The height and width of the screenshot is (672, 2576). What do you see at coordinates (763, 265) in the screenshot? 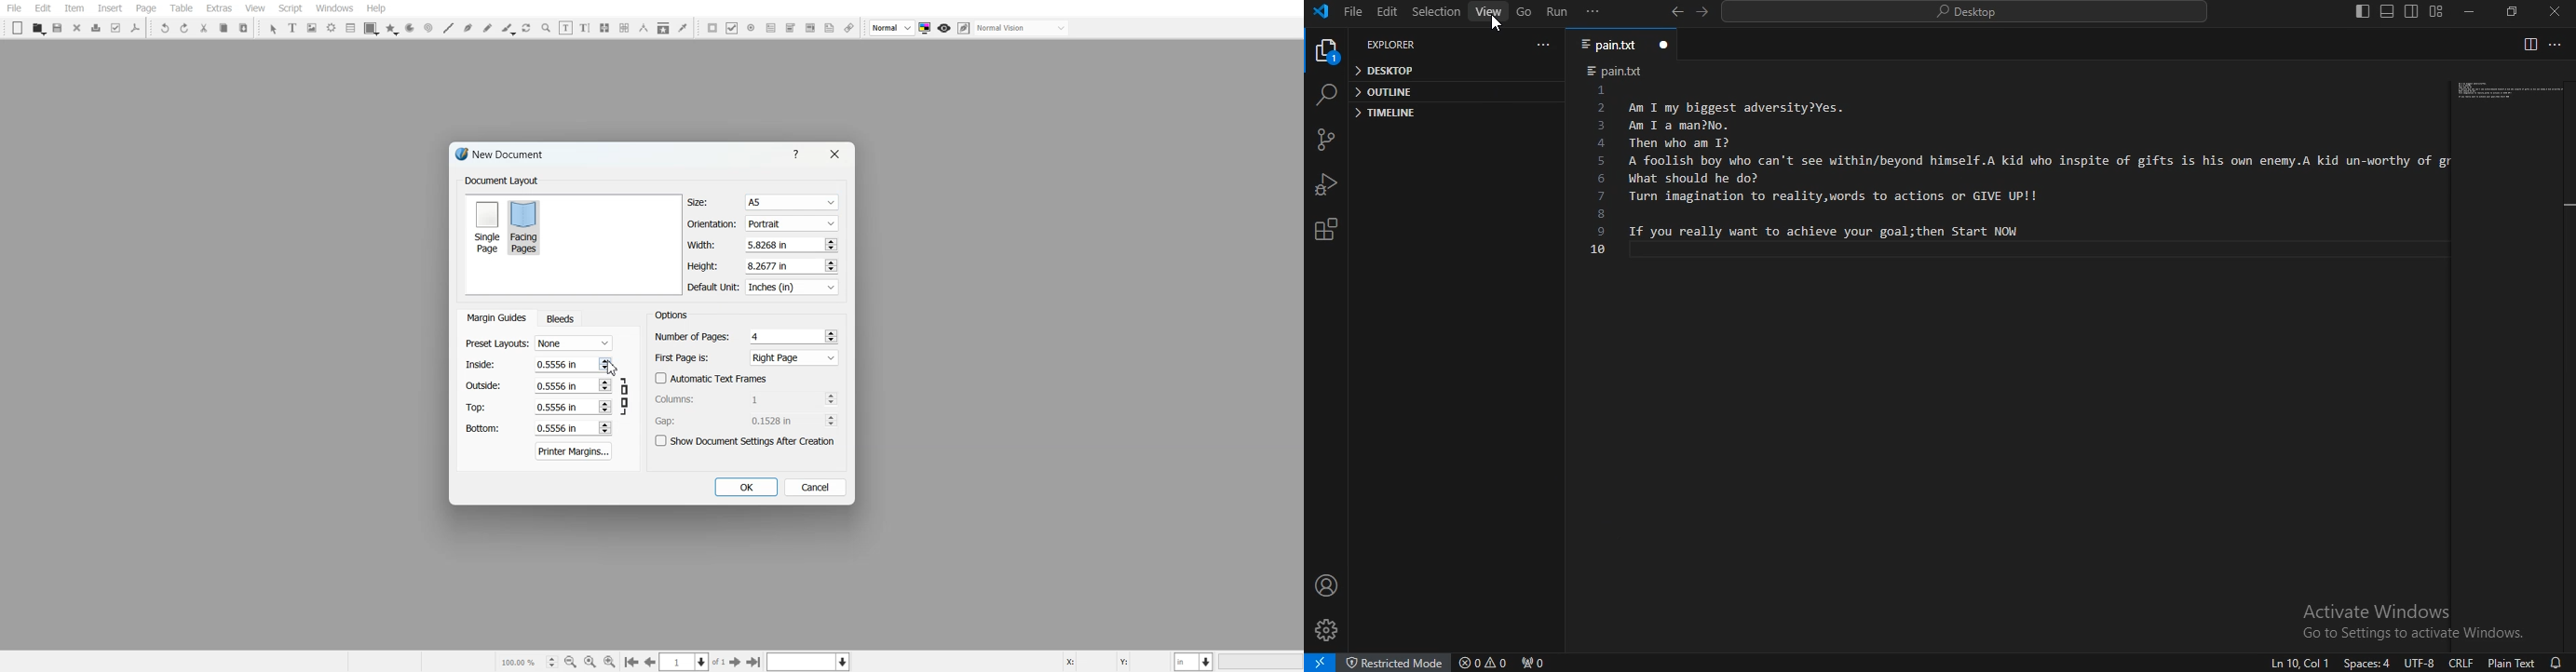
I see `Height adjuster` at bounding box center [763, 265].